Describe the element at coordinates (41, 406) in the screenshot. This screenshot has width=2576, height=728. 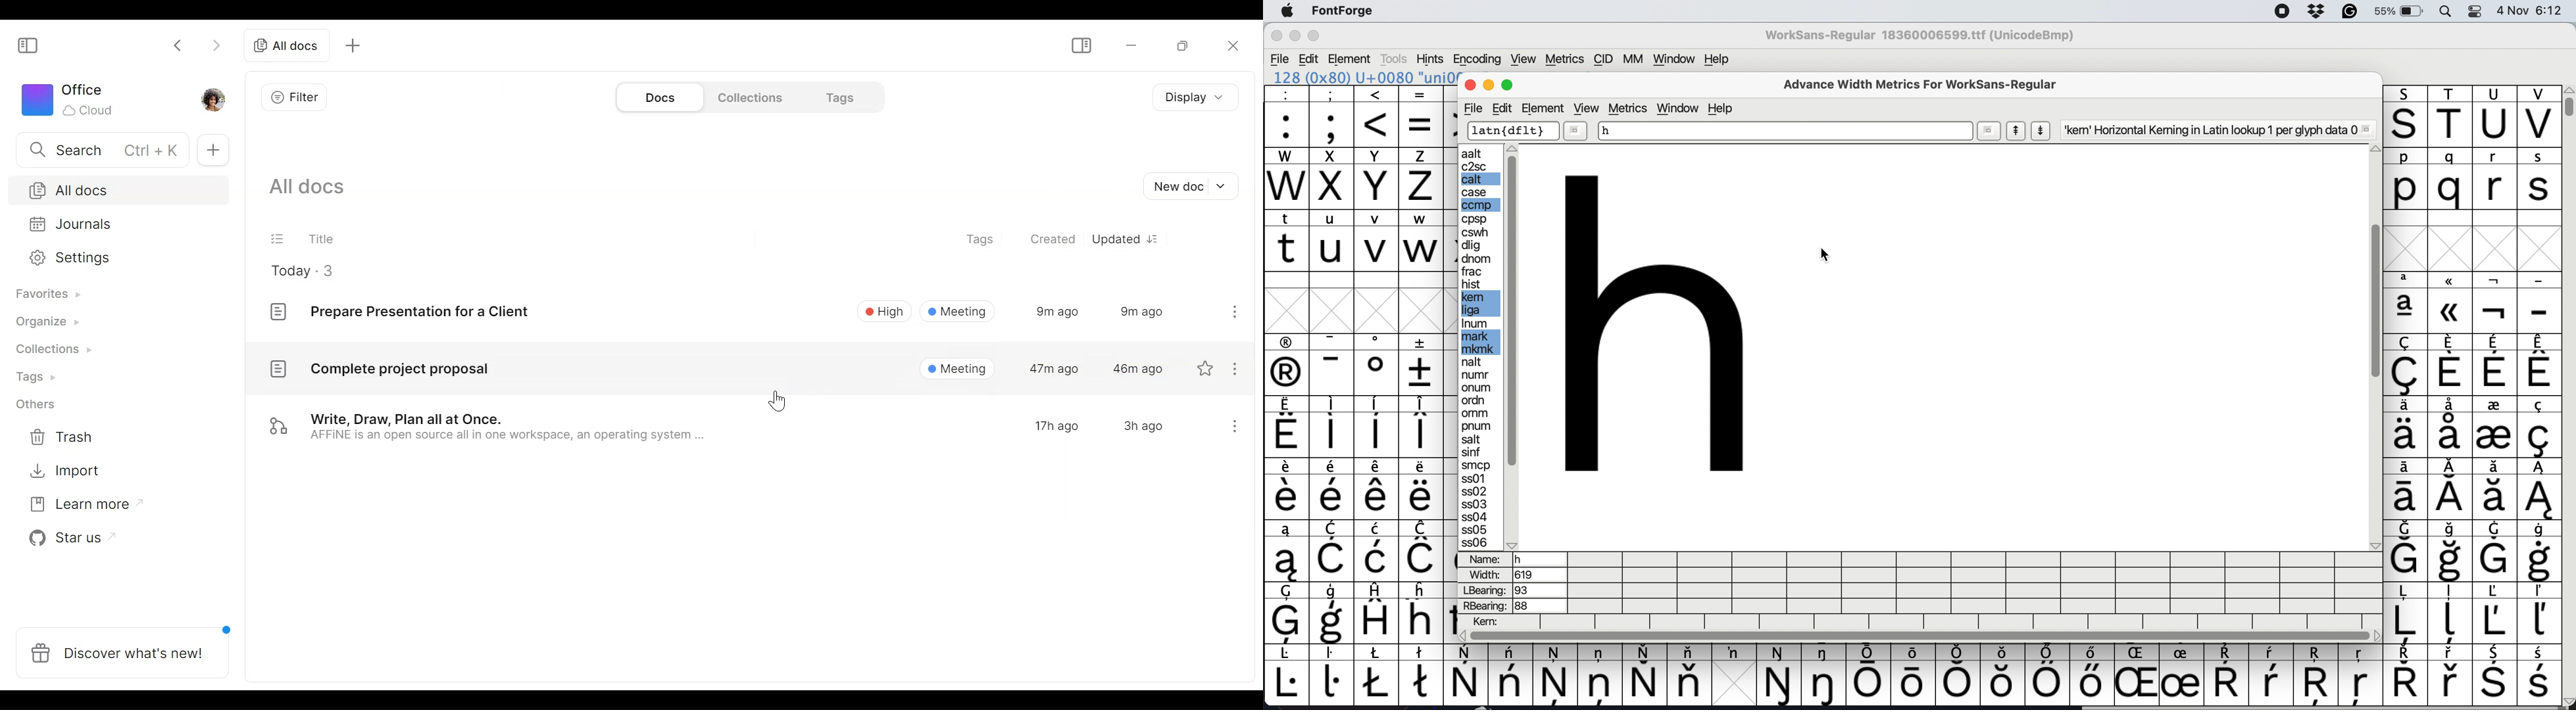
I see `Others` at that location.